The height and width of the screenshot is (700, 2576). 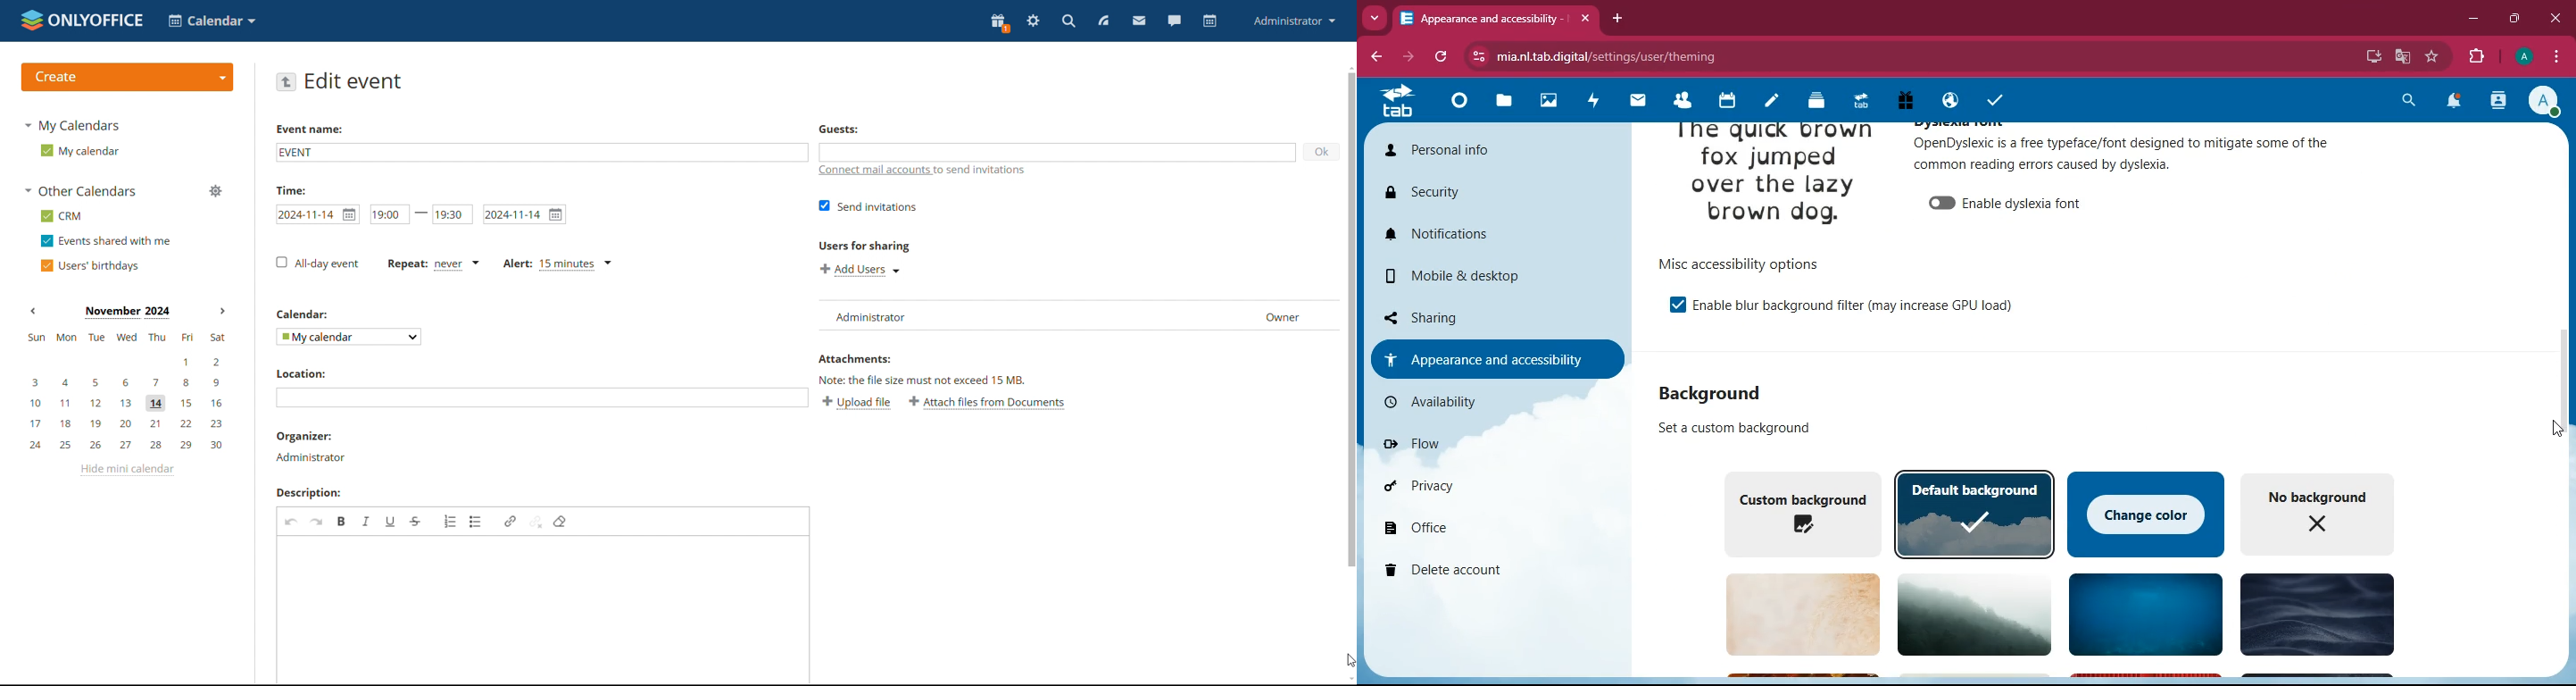 I want to click on no background, so click(x=2318, y=513).